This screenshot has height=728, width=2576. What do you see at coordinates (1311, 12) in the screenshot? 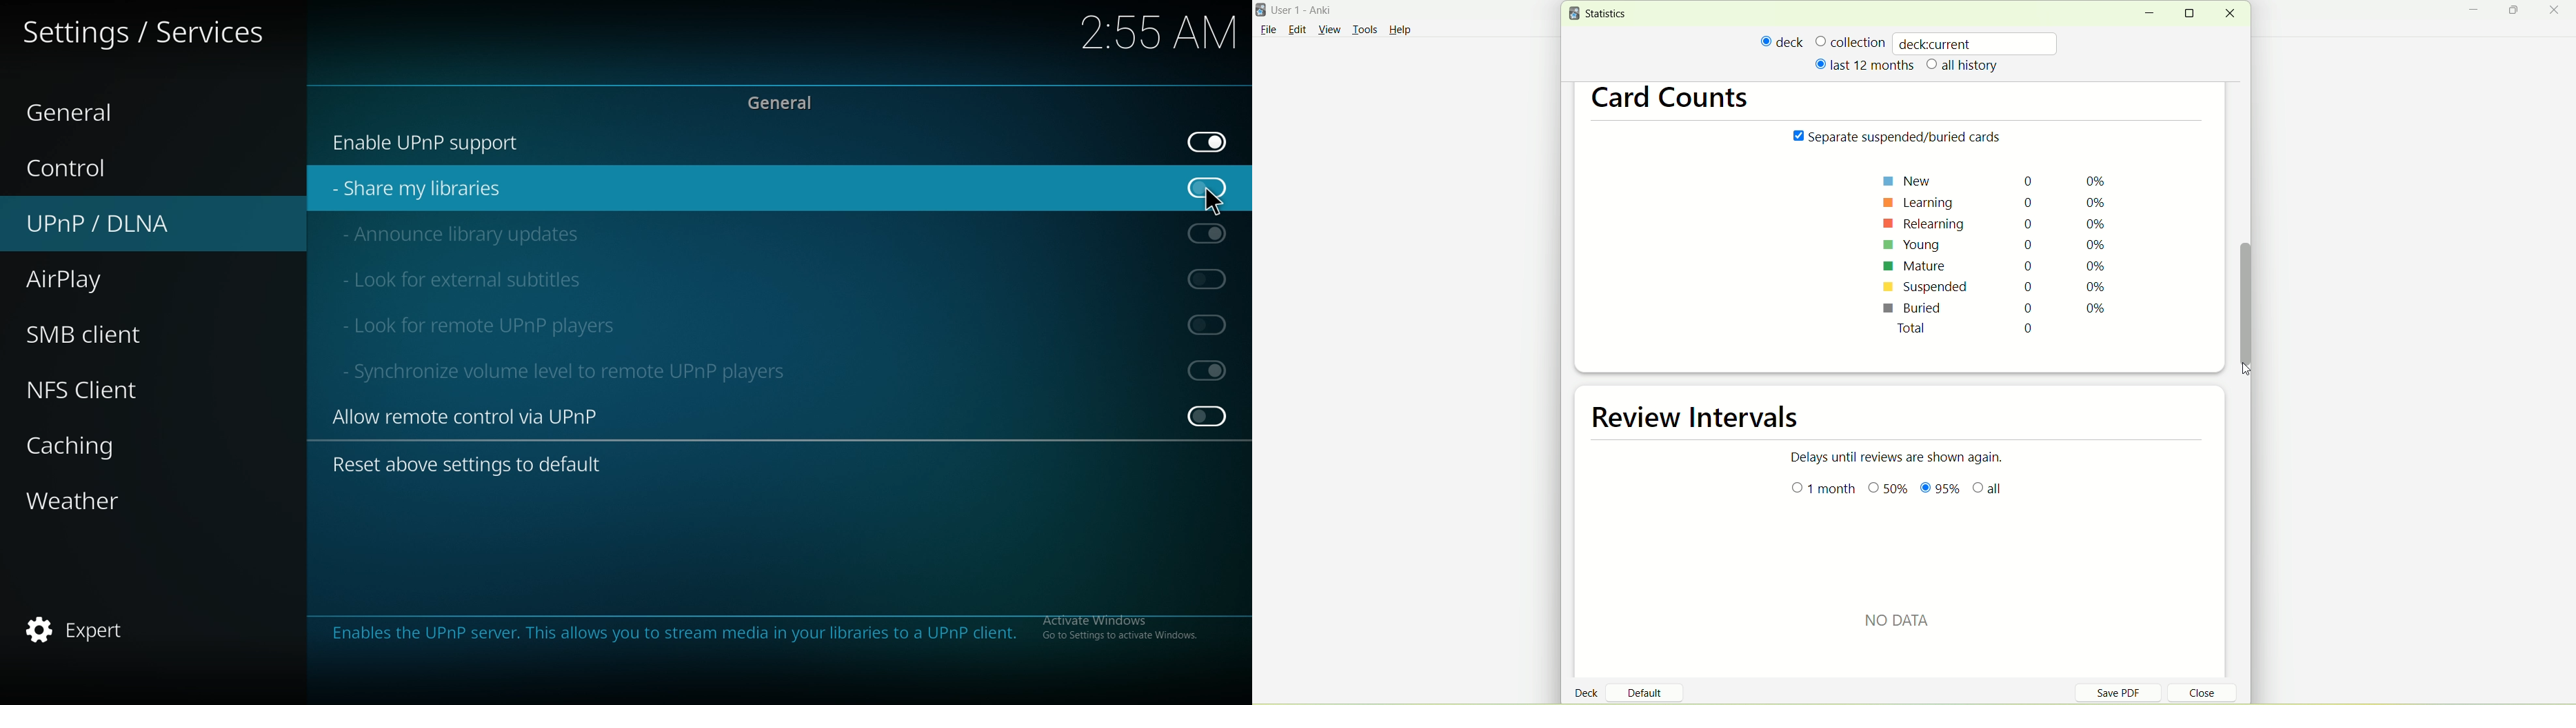
I see `User 1- Anki` at bounding box center [1311, 12].